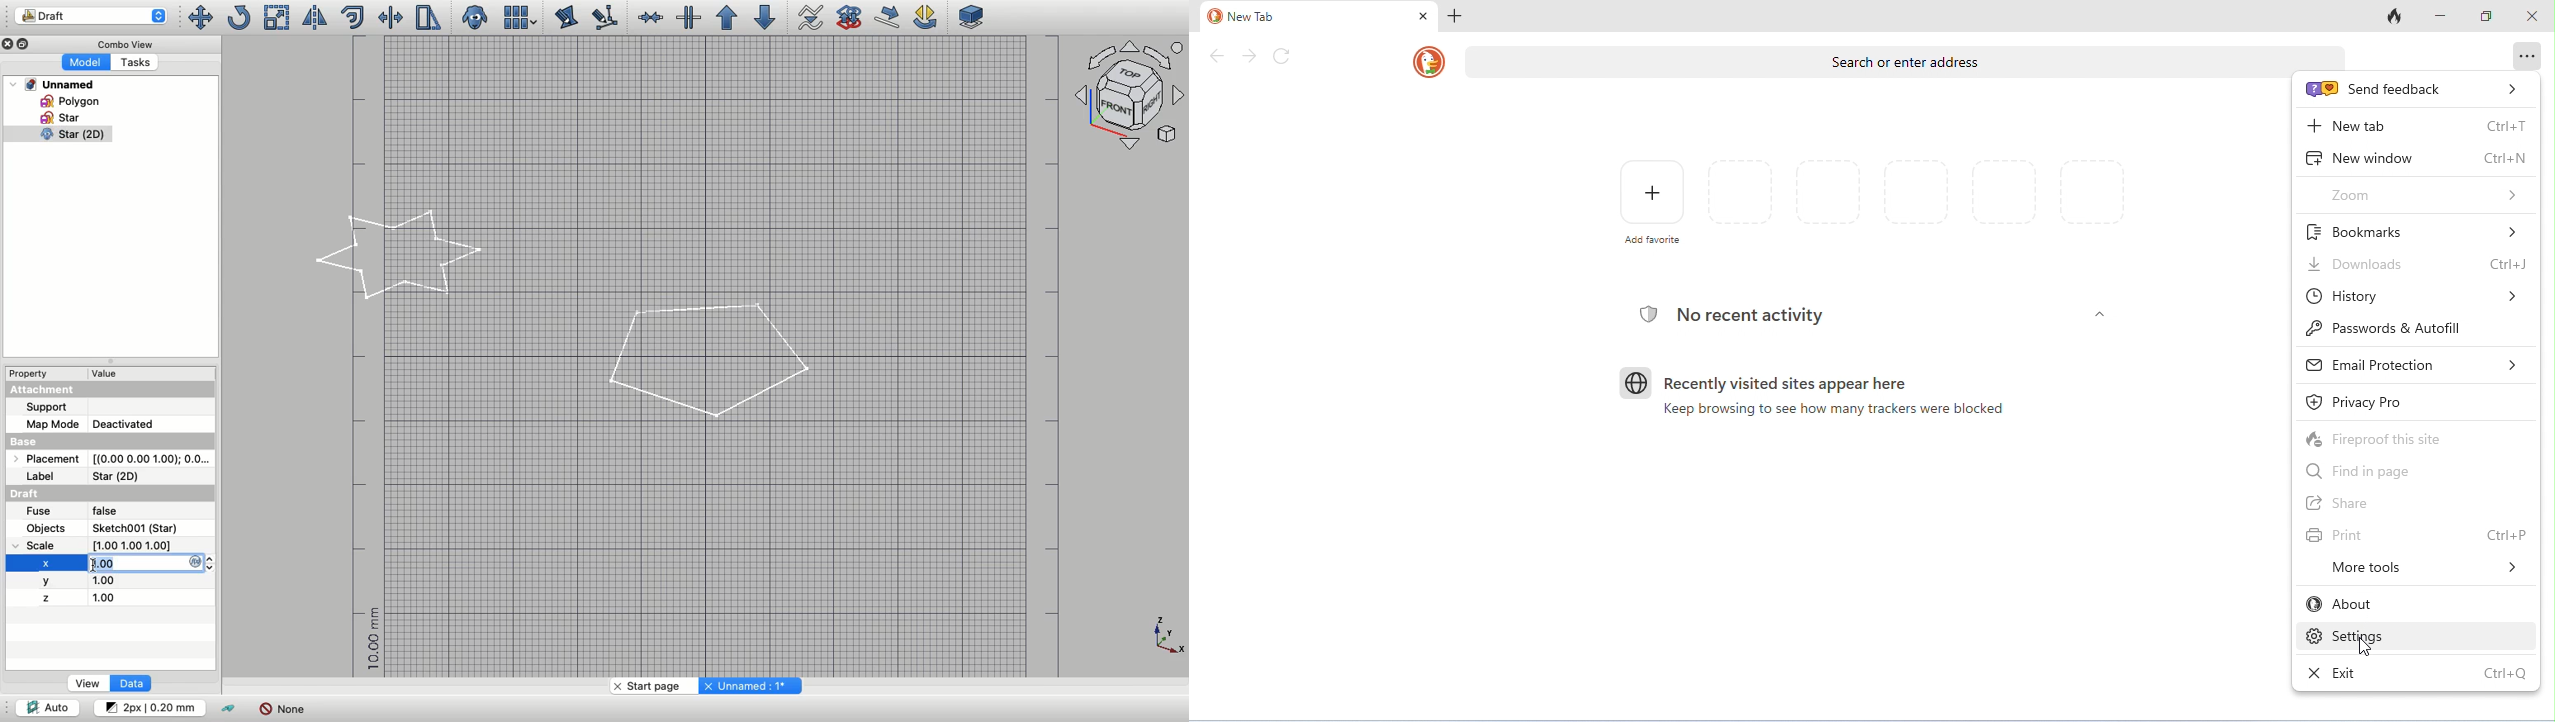  I want to click on Wire to b-spline, so click(806, 18).